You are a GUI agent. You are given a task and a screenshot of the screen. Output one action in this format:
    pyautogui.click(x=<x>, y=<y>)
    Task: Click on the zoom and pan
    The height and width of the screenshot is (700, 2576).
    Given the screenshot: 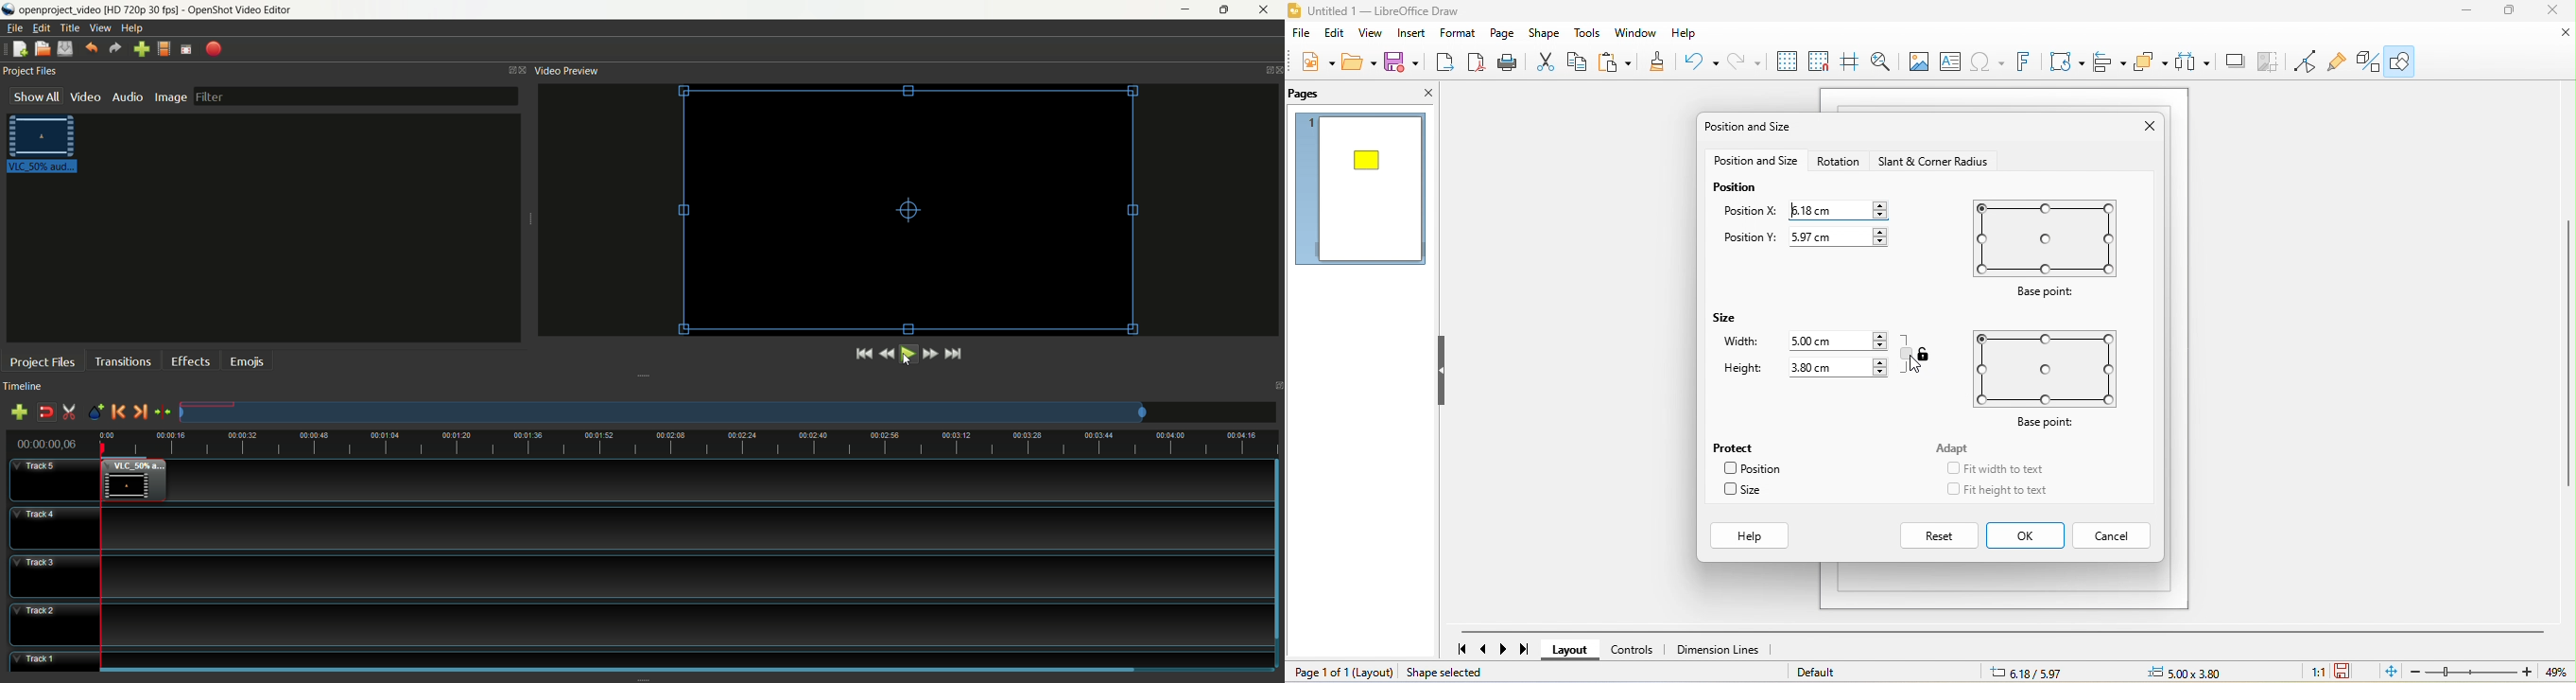 What is the action you would take?
    pyautogui.click(x=1881, y=60)
    